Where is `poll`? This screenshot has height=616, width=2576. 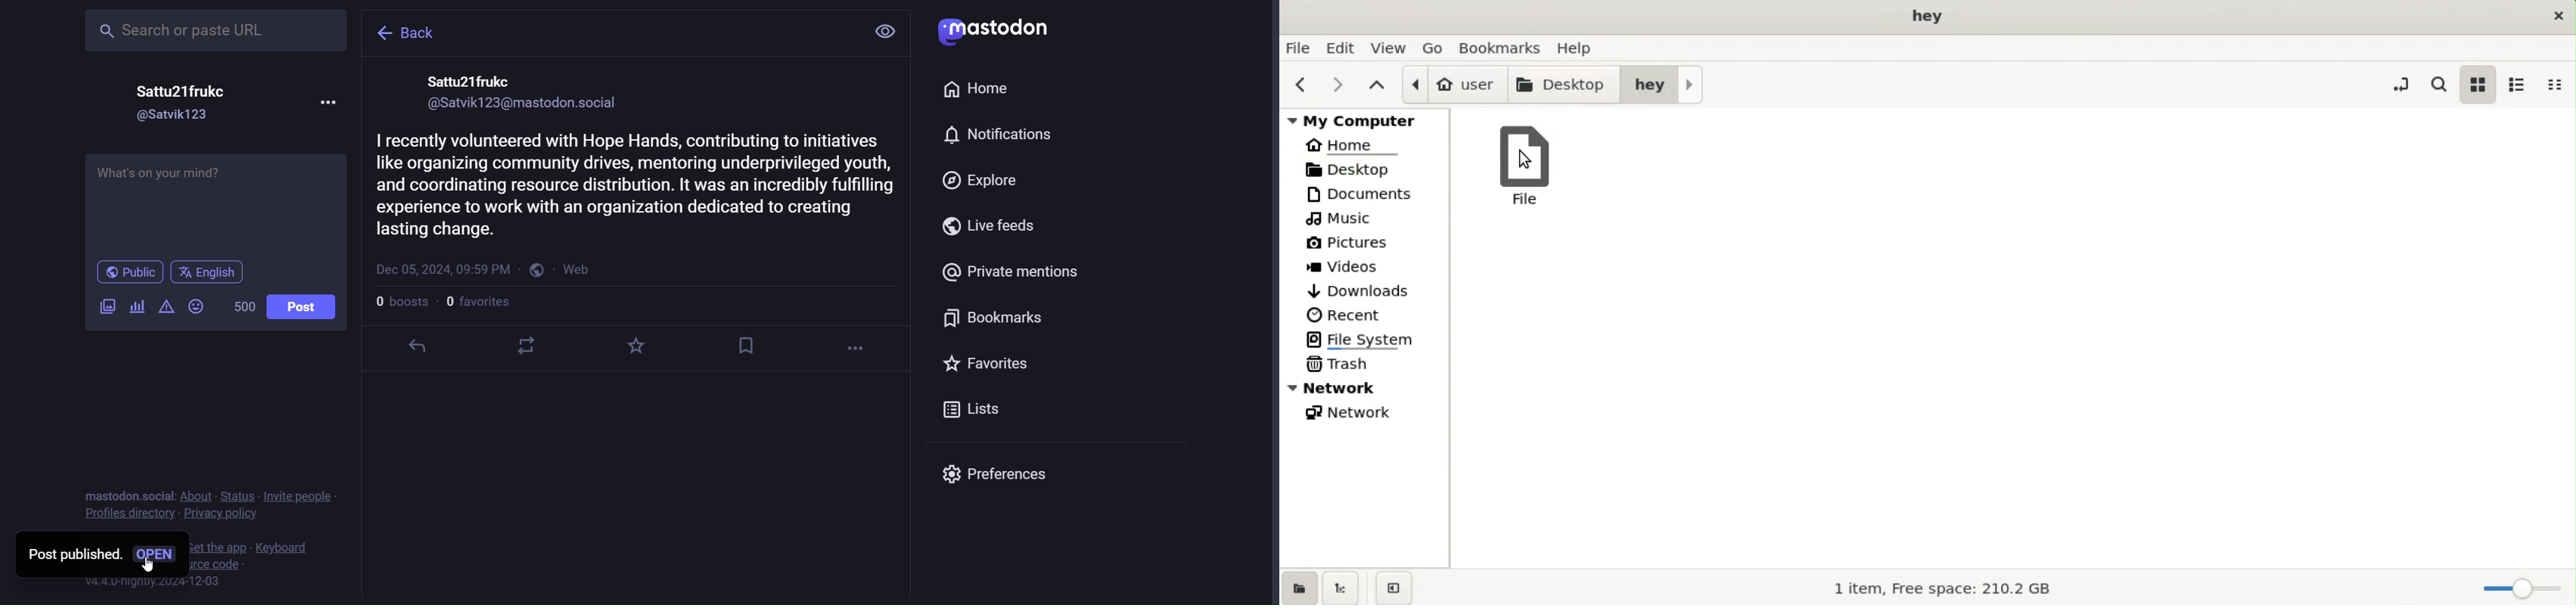
poll is located at coordinates (134, 307).